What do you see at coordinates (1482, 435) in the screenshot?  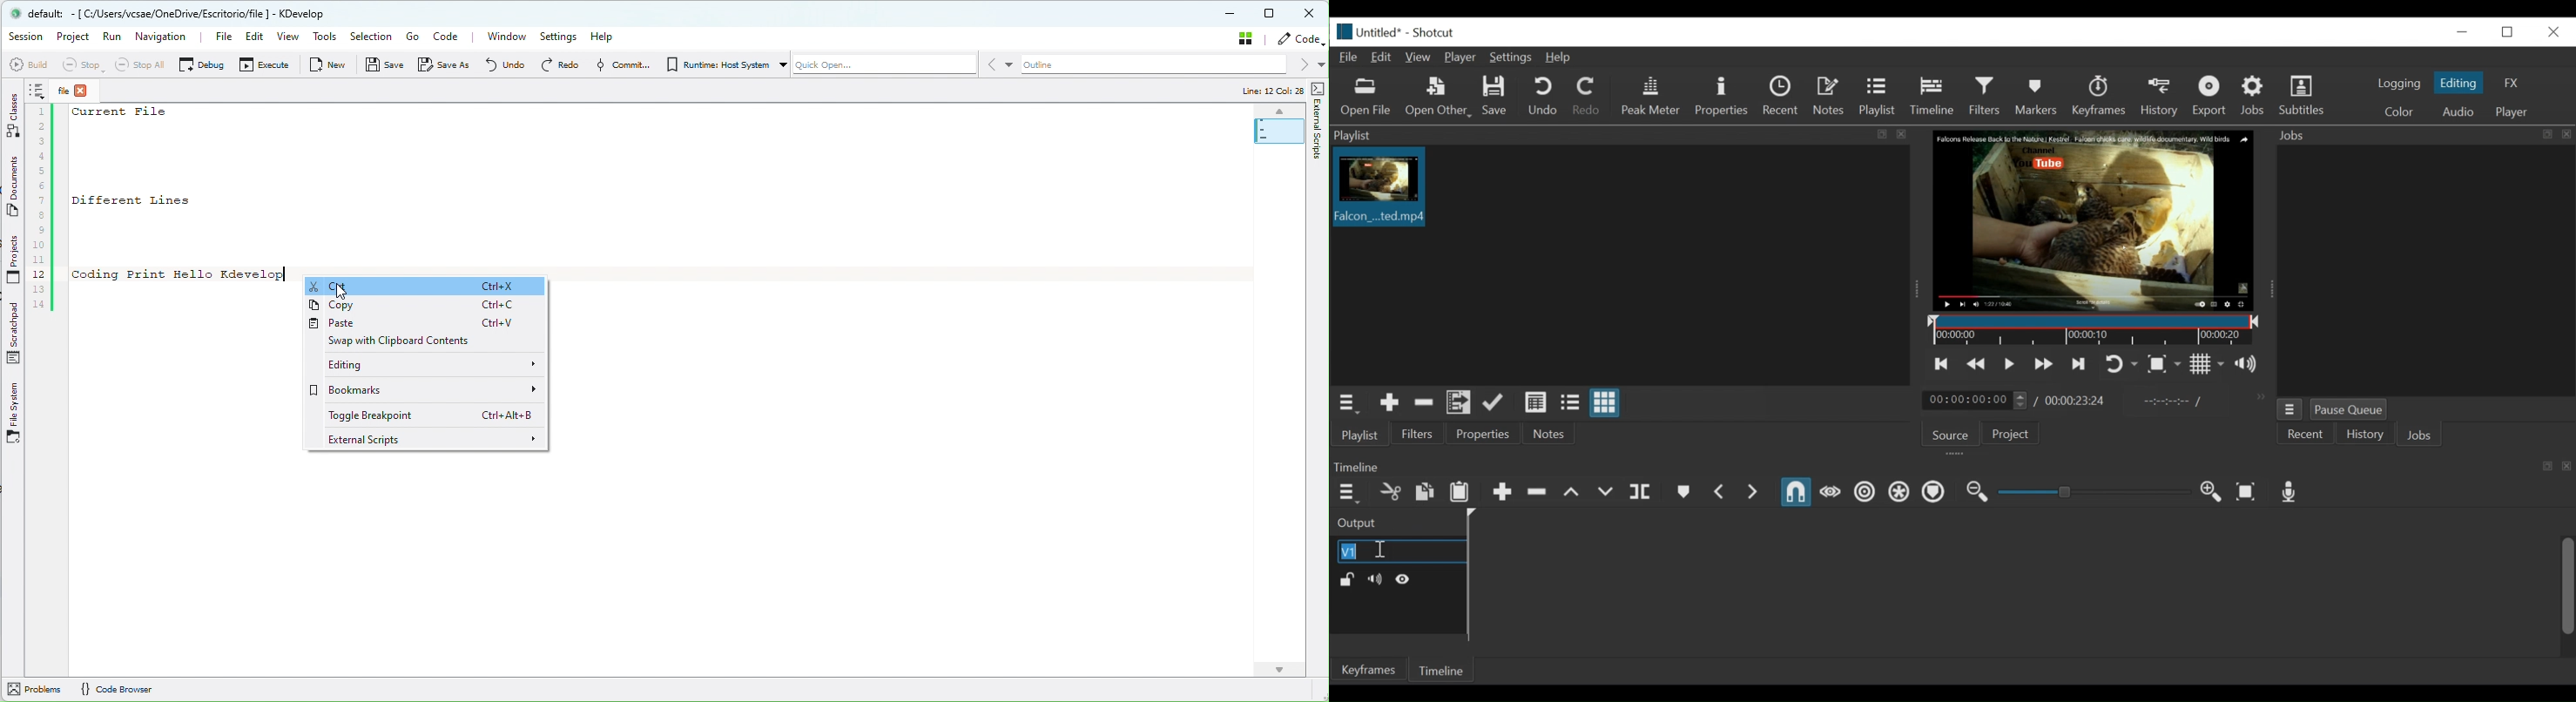 I see `Properties` at bounding box center [1482, 435].